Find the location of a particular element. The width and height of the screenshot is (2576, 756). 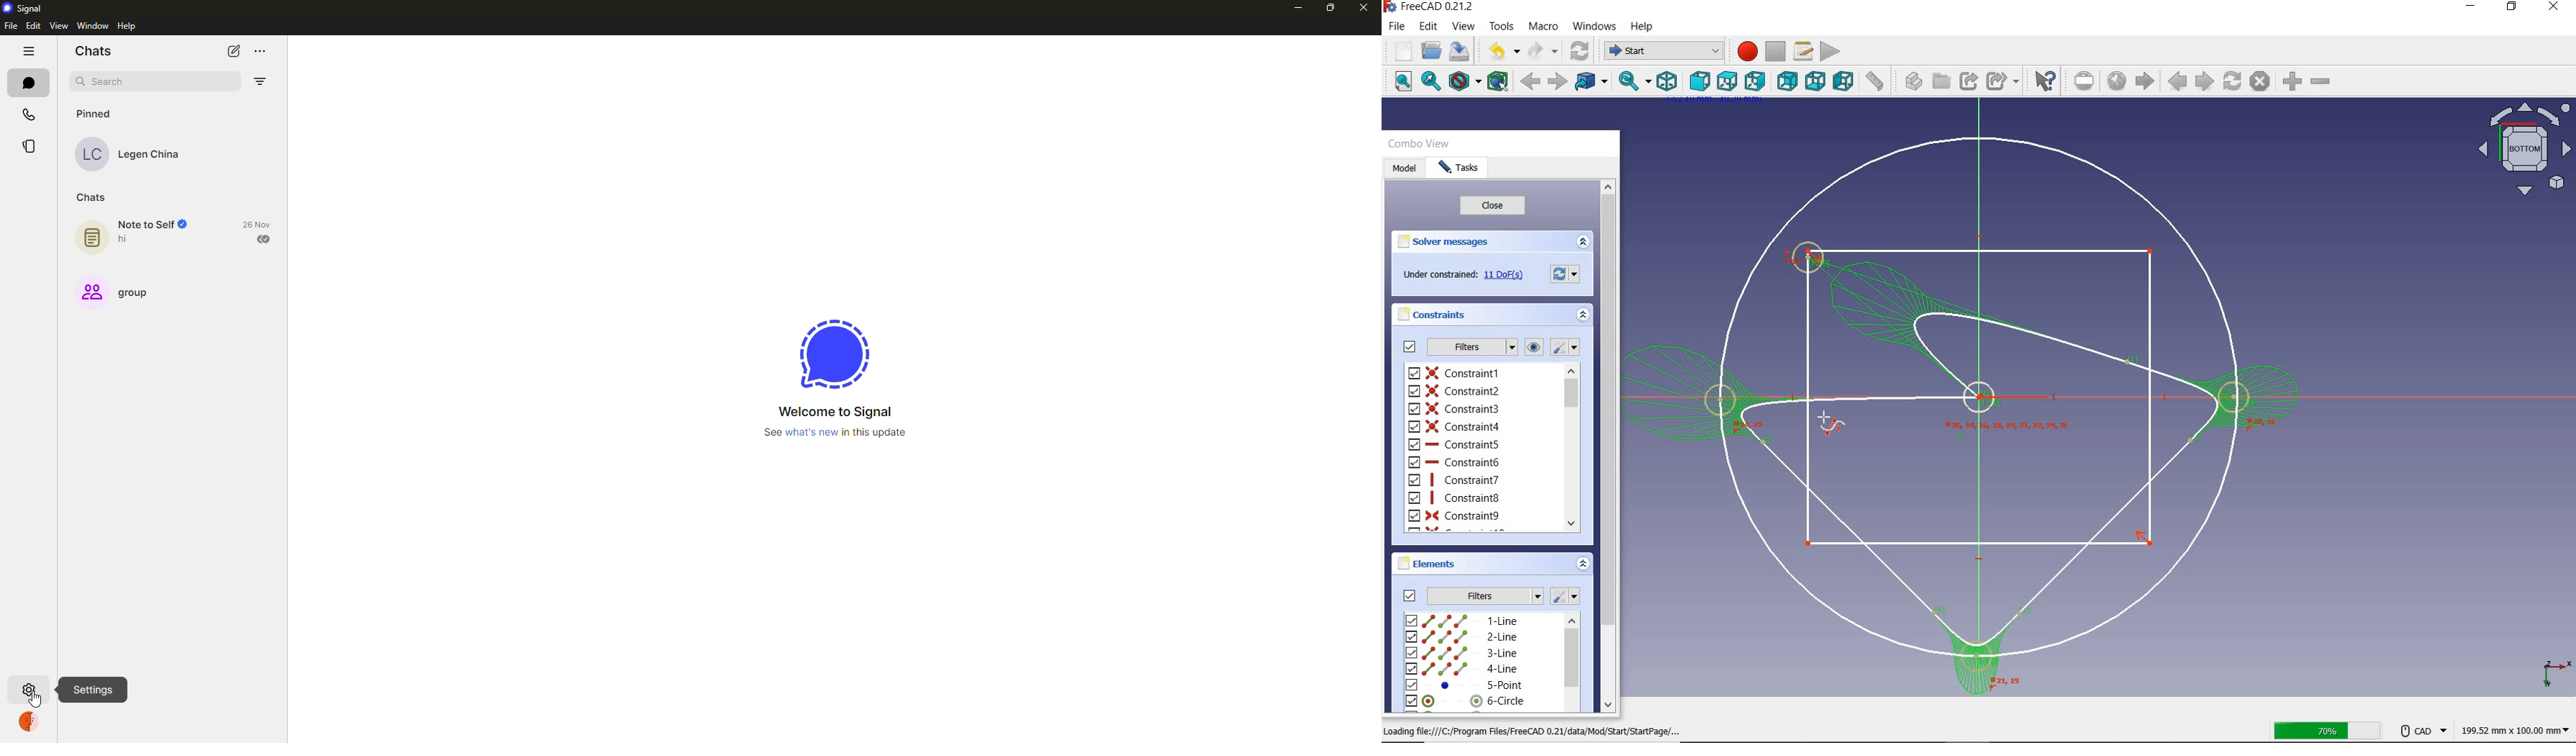

stop loading is located at coordinates (2260, 82).